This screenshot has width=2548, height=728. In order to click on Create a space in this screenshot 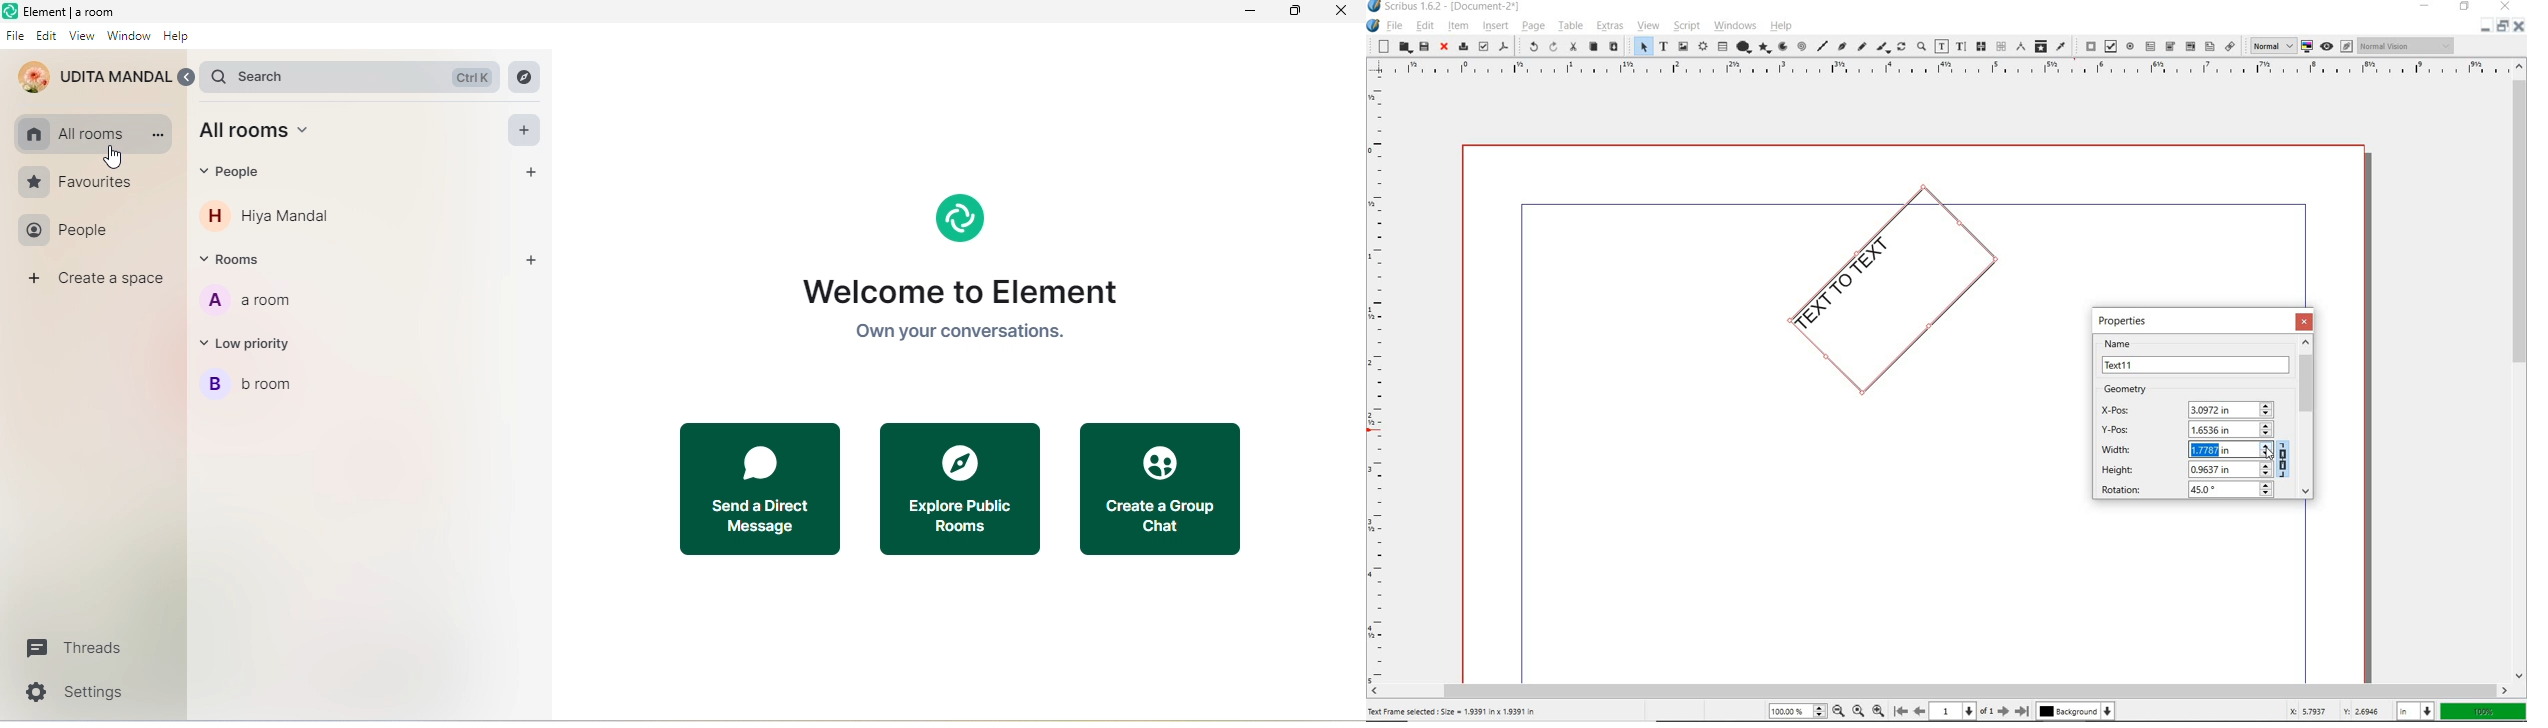, I will do `click(95, 282)`.